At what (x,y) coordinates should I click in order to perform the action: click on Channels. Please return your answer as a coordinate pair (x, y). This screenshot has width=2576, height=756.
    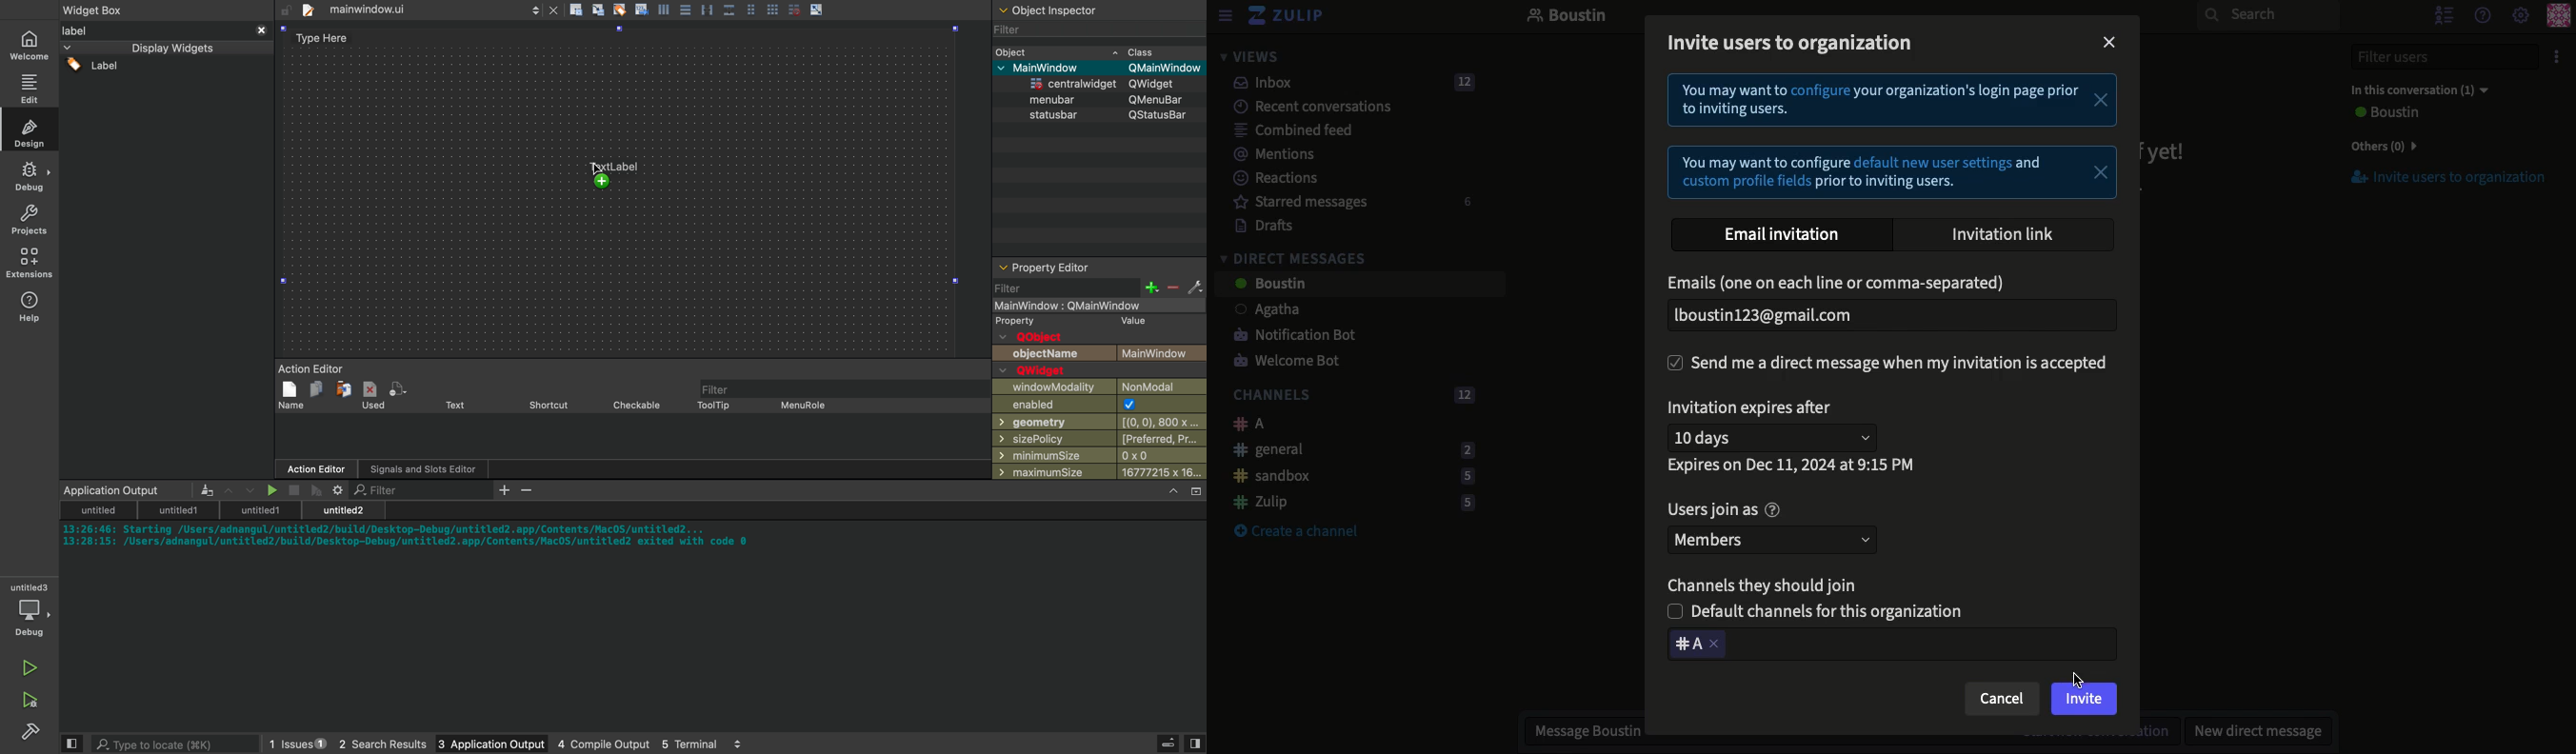
    Looking at the image, I should click on (1349, 396).